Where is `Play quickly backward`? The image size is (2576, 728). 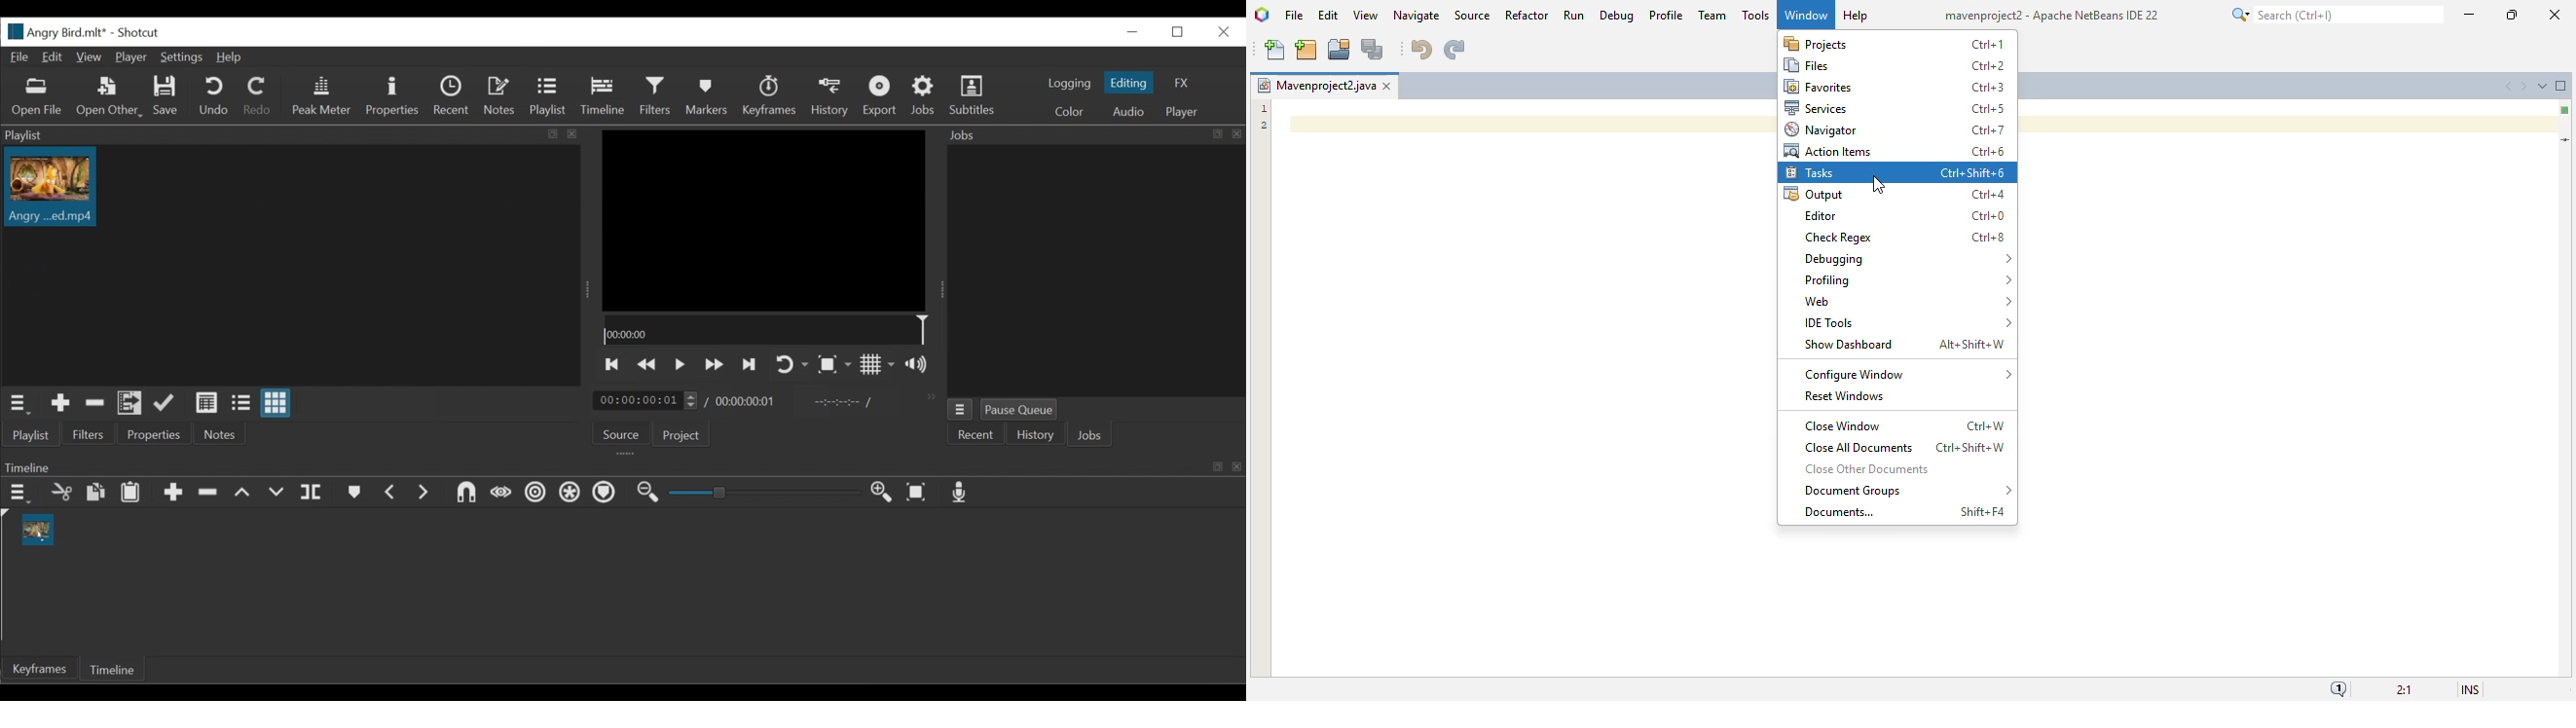
Play quickly backward is located at coordinates (648, 365).